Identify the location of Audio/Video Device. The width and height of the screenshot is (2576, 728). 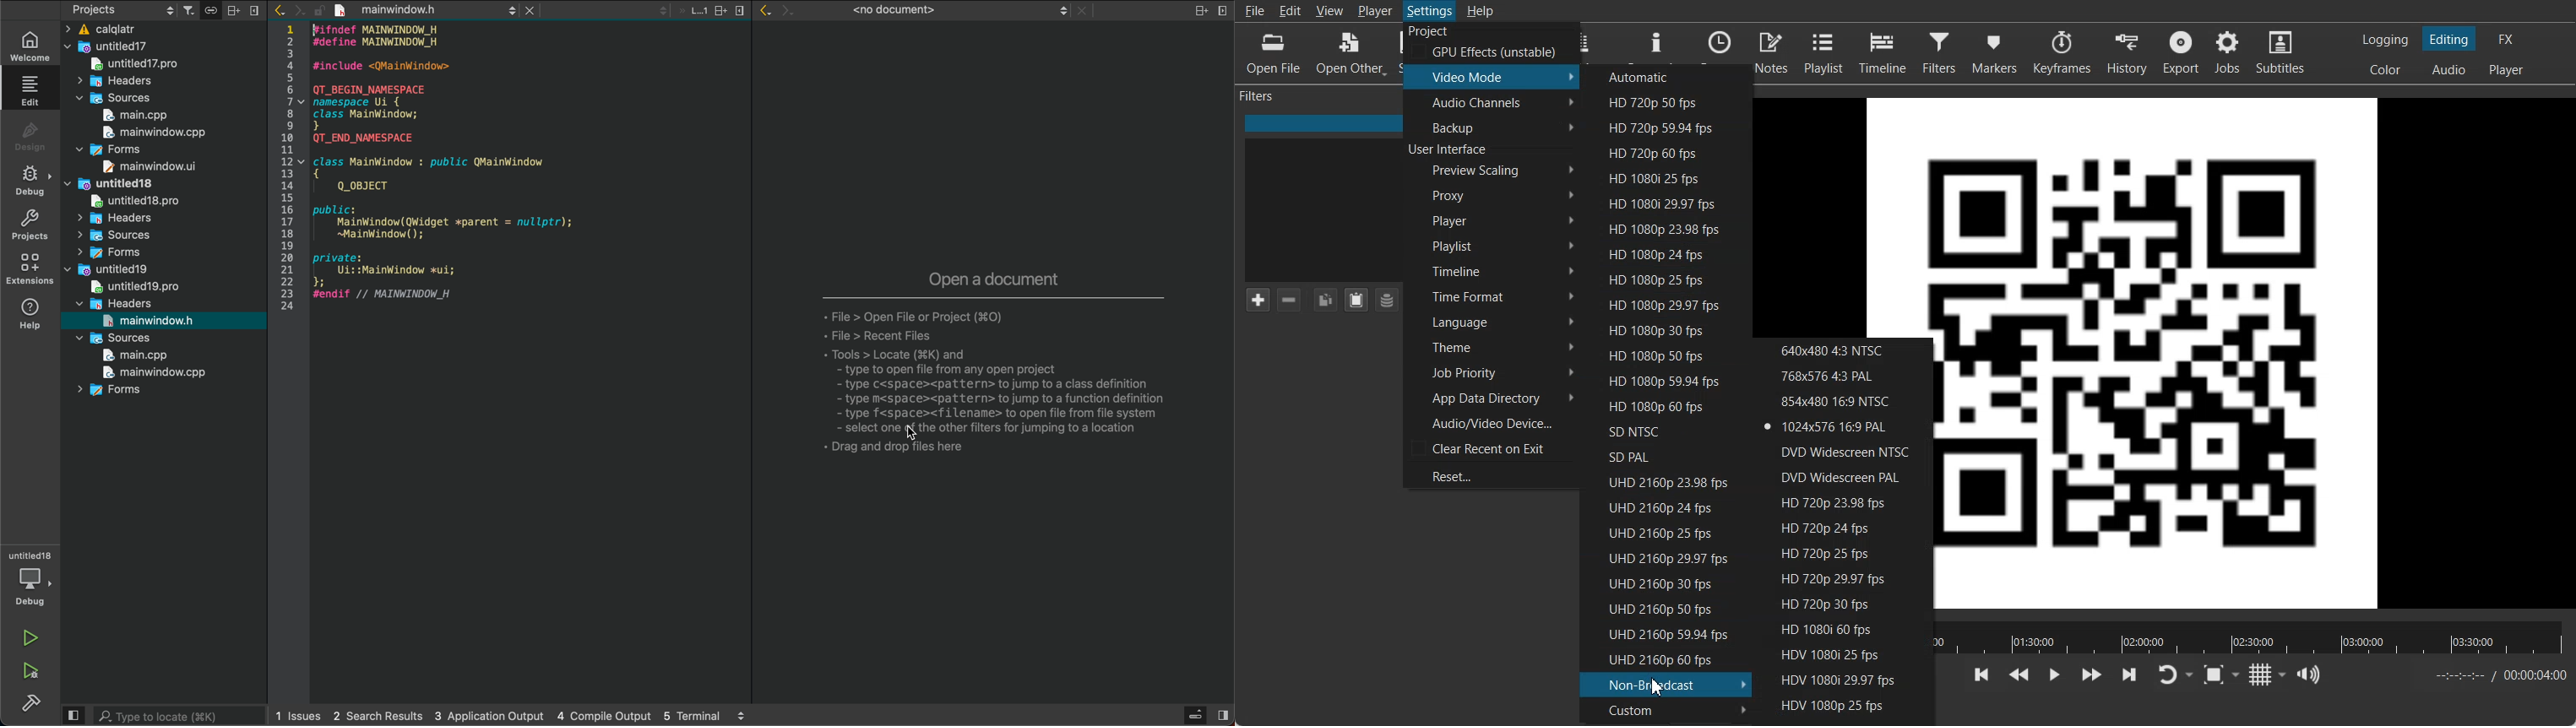
(1491, 422).